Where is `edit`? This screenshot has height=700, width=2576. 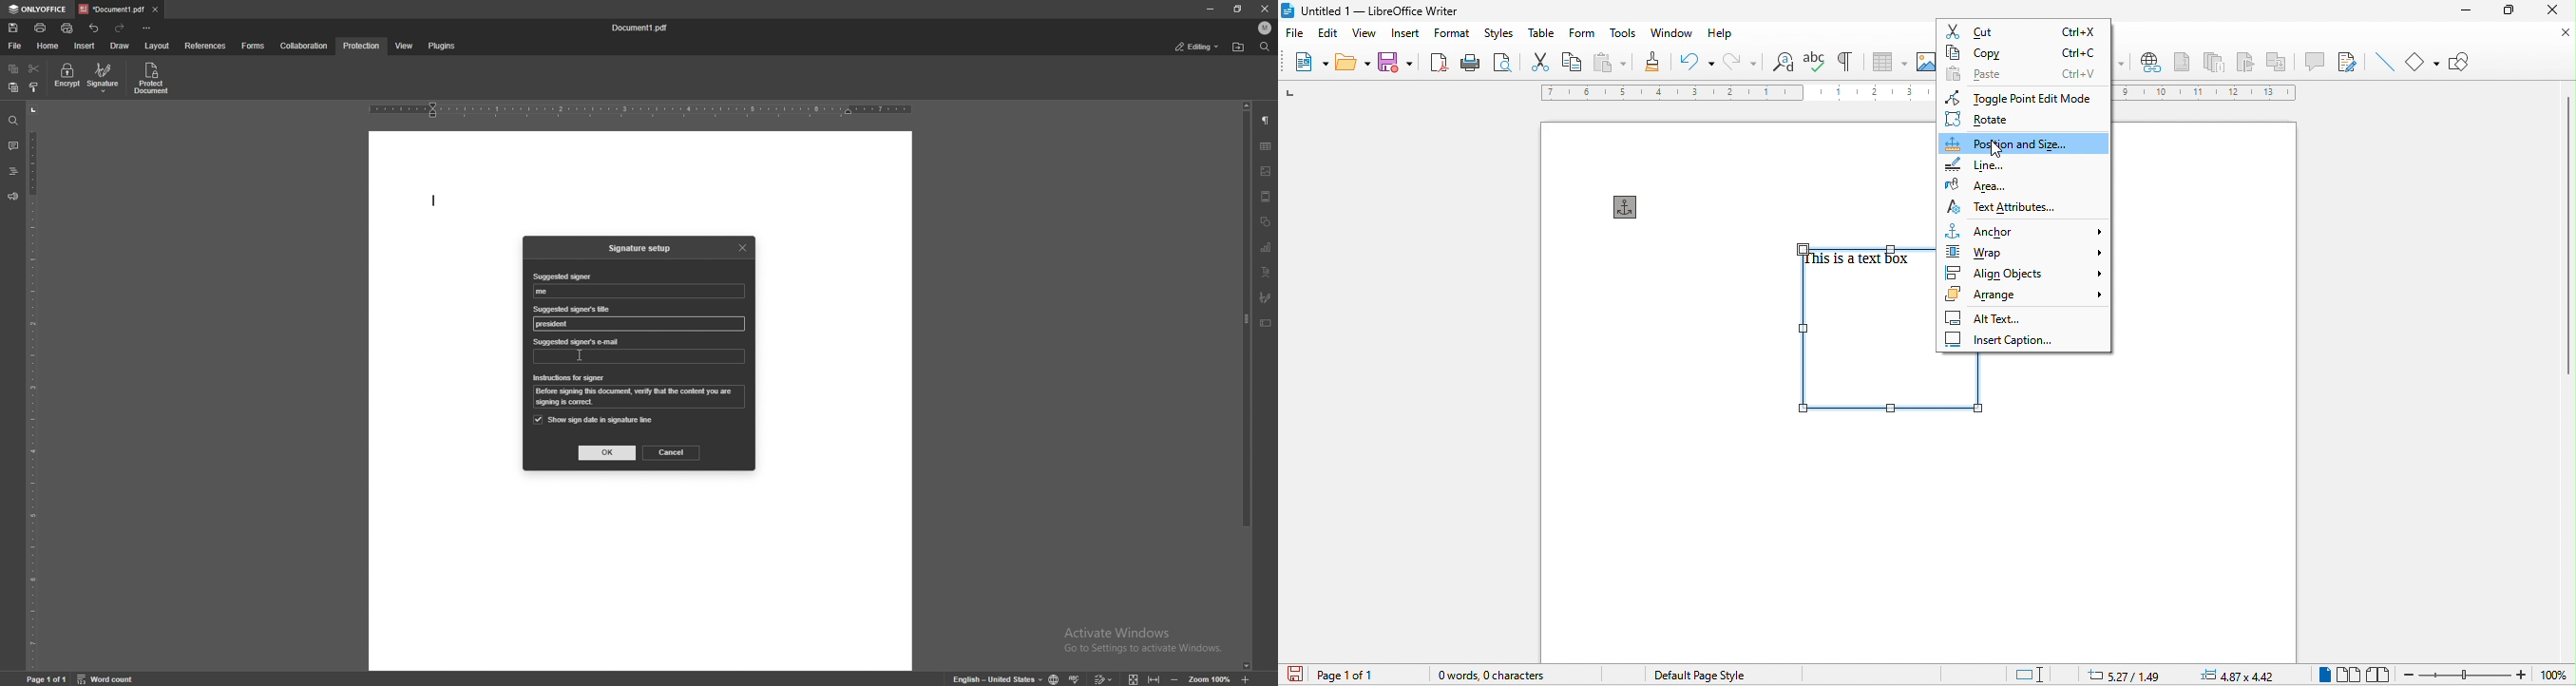
edit is located at coordinates (1330, 33).